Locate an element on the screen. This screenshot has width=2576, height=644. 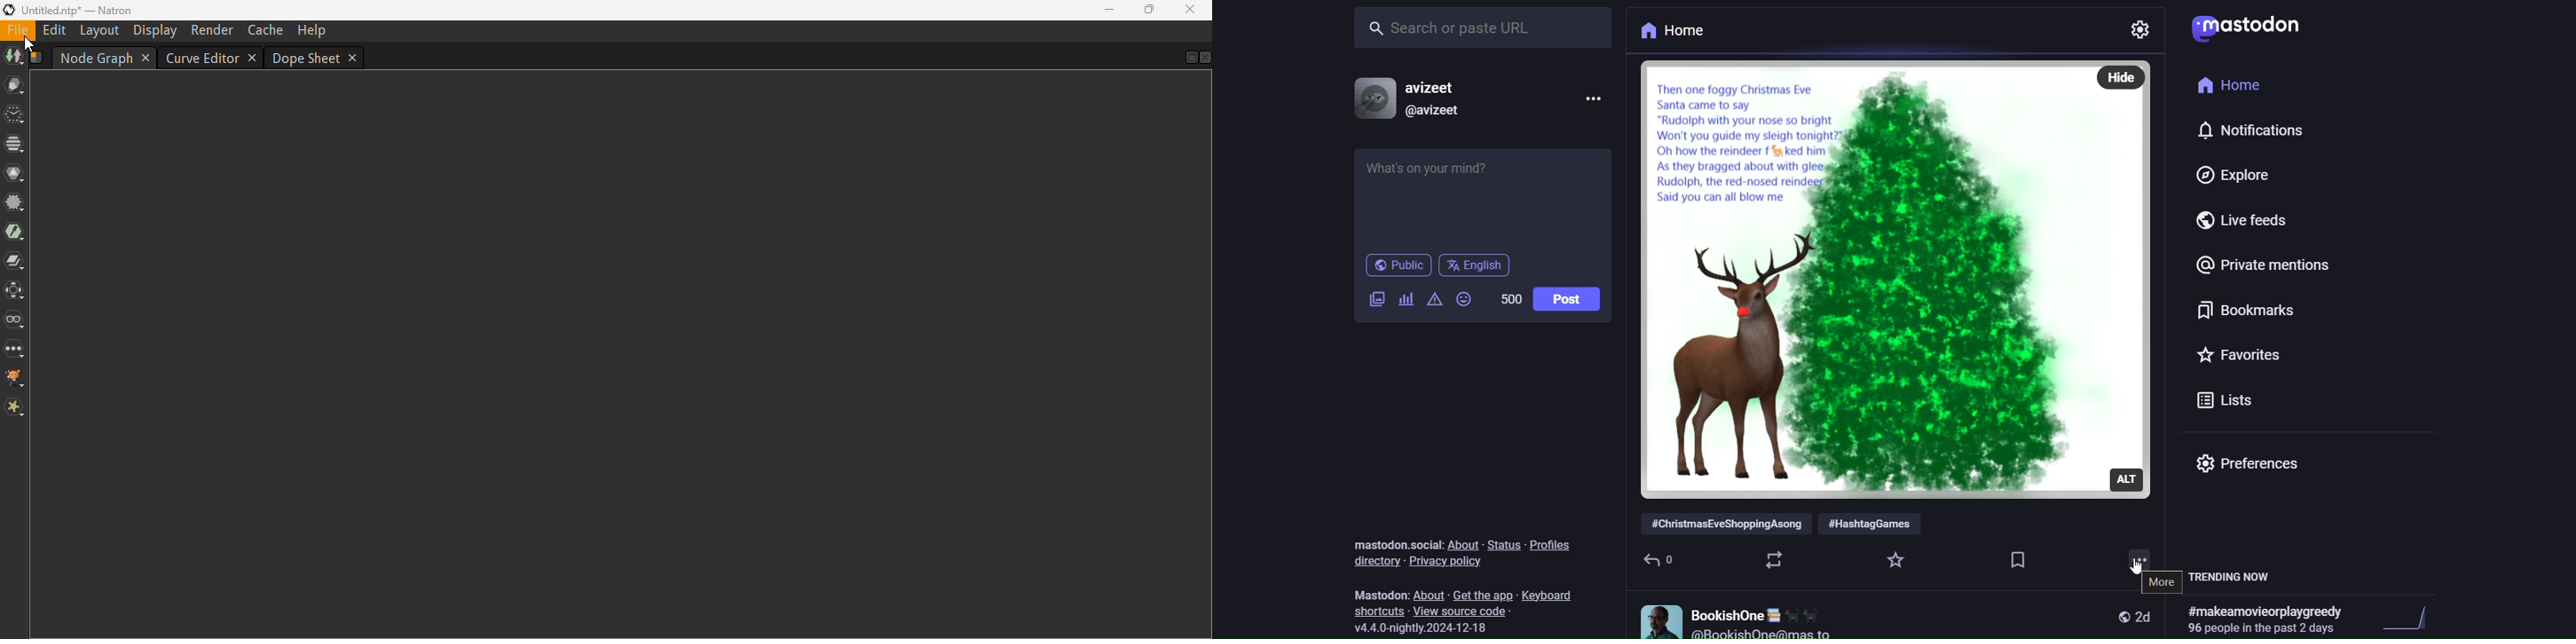
english is located at coordinates (1475, 266).